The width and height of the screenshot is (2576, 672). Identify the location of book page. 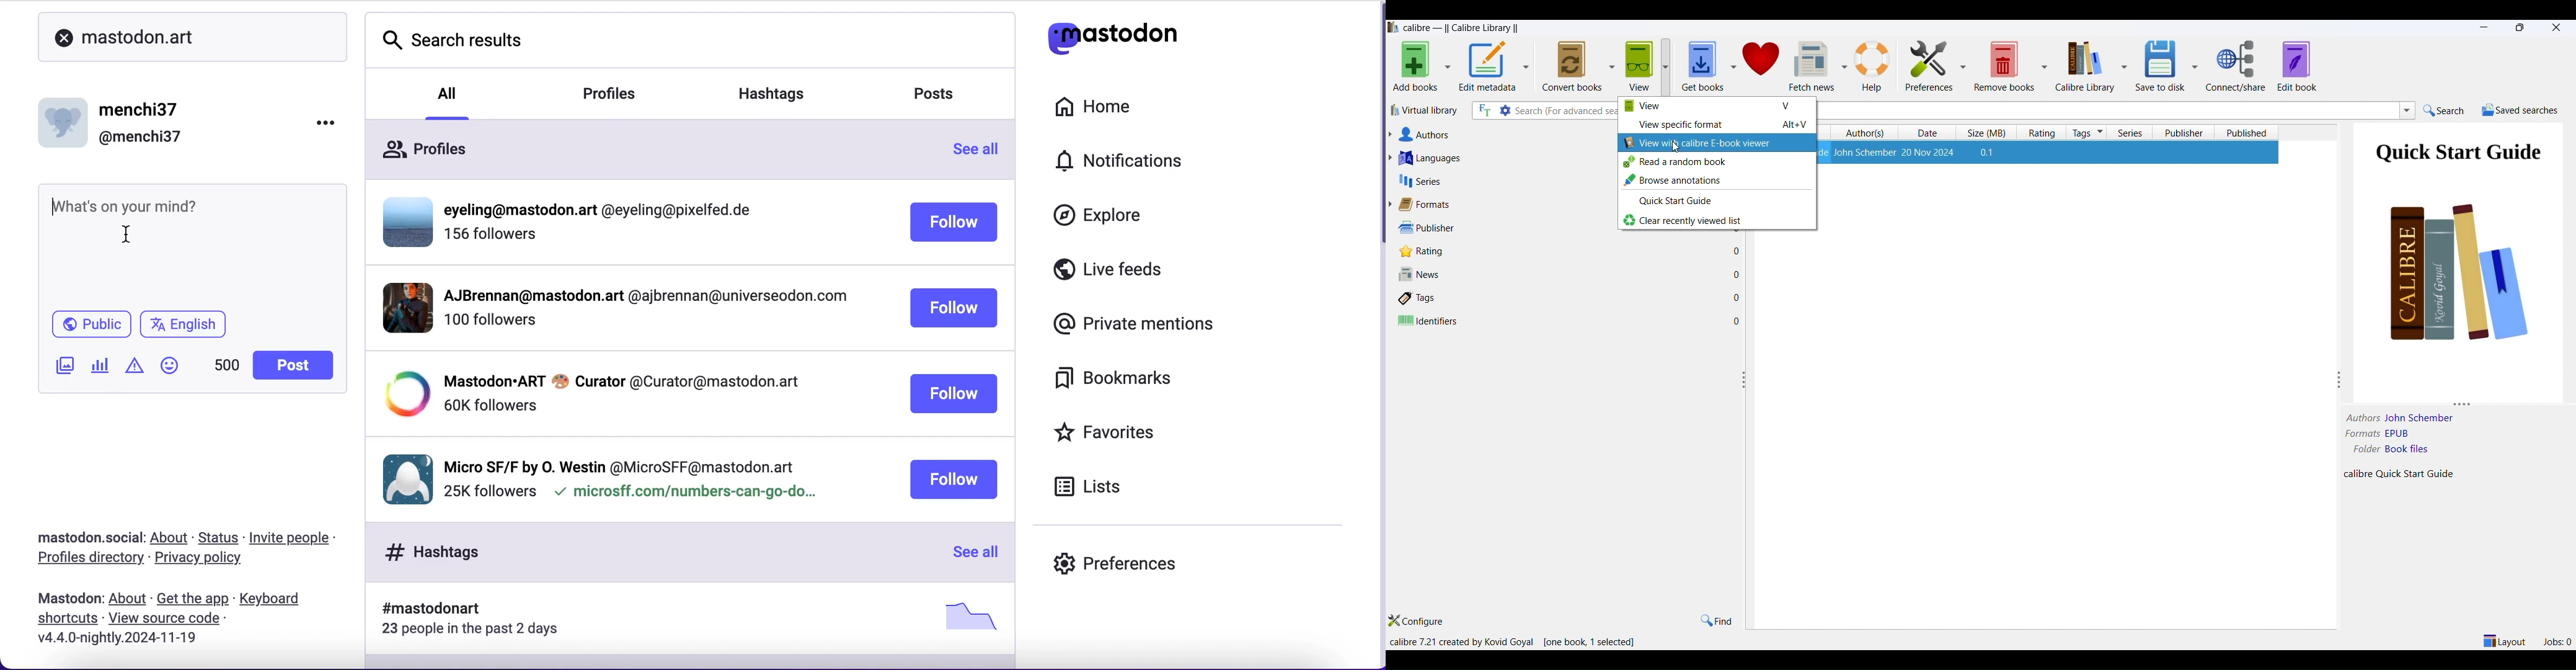
(2459, 242).